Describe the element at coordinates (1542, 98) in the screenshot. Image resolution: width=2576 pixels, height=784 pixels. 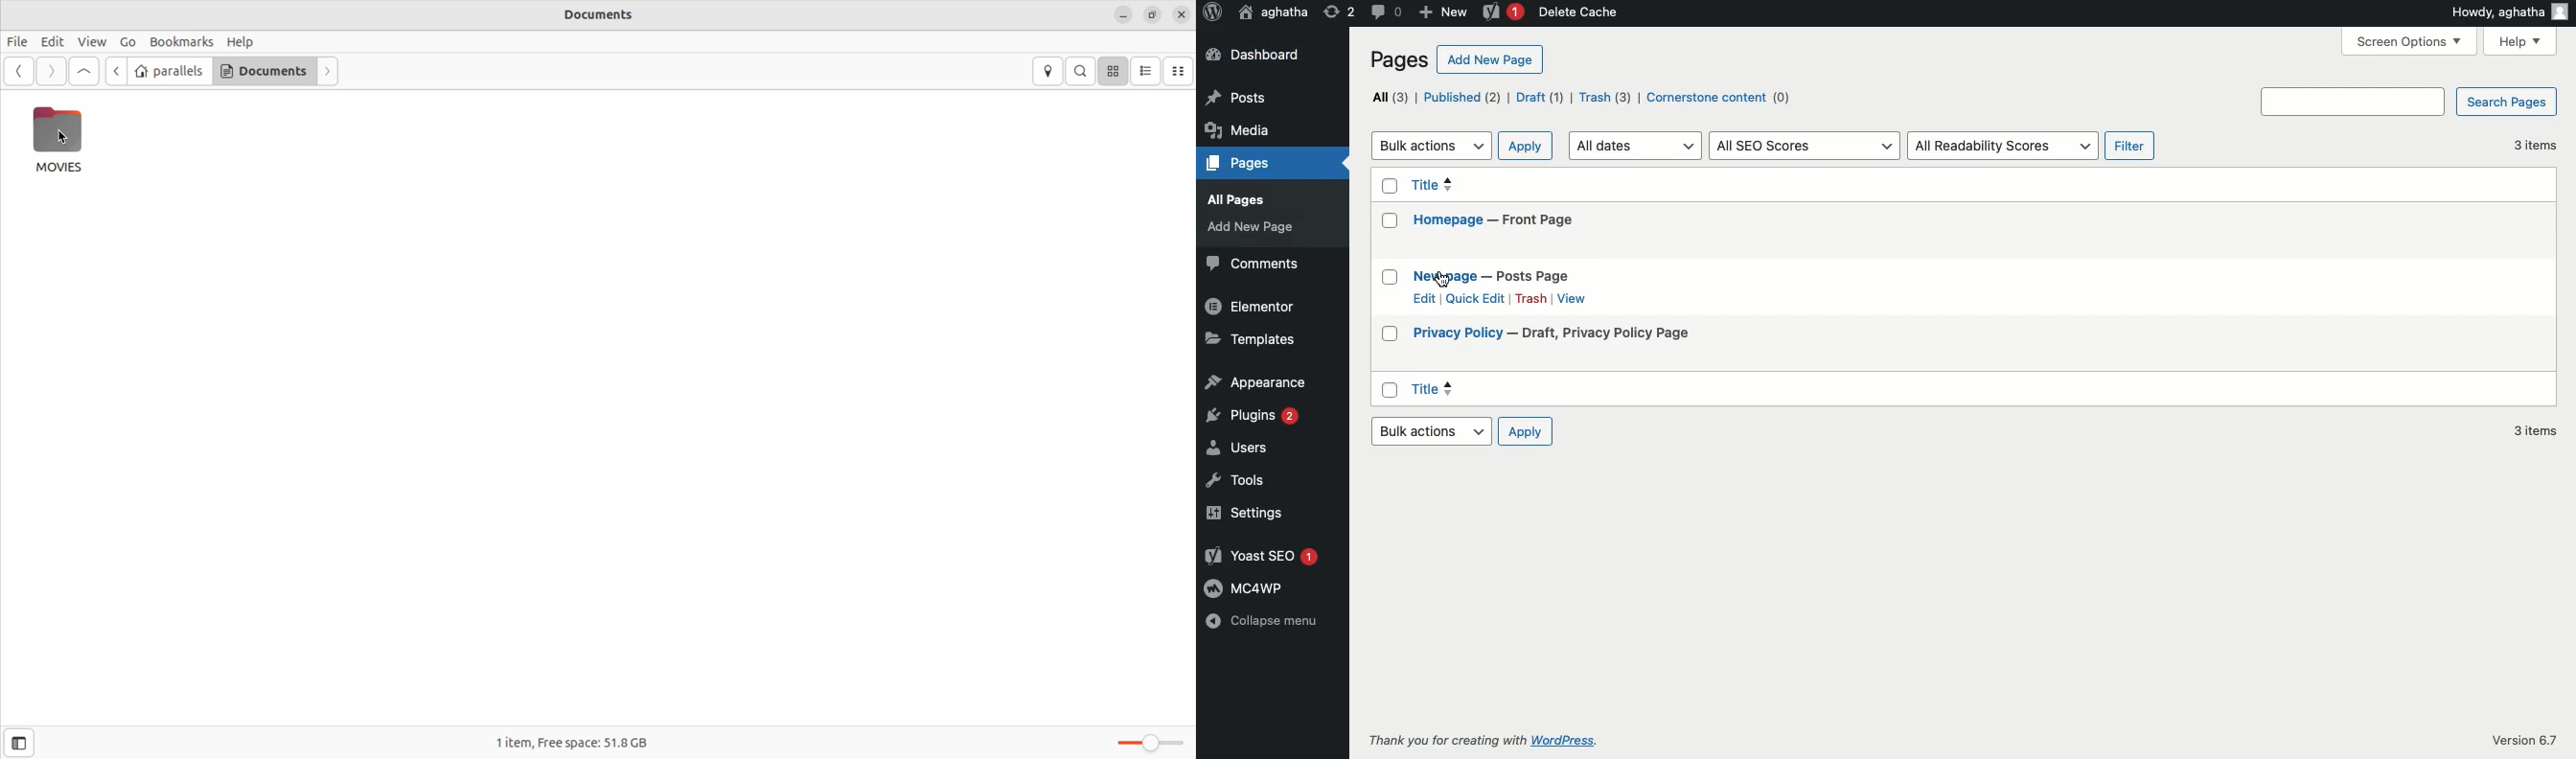
I see `Draft` at that location.